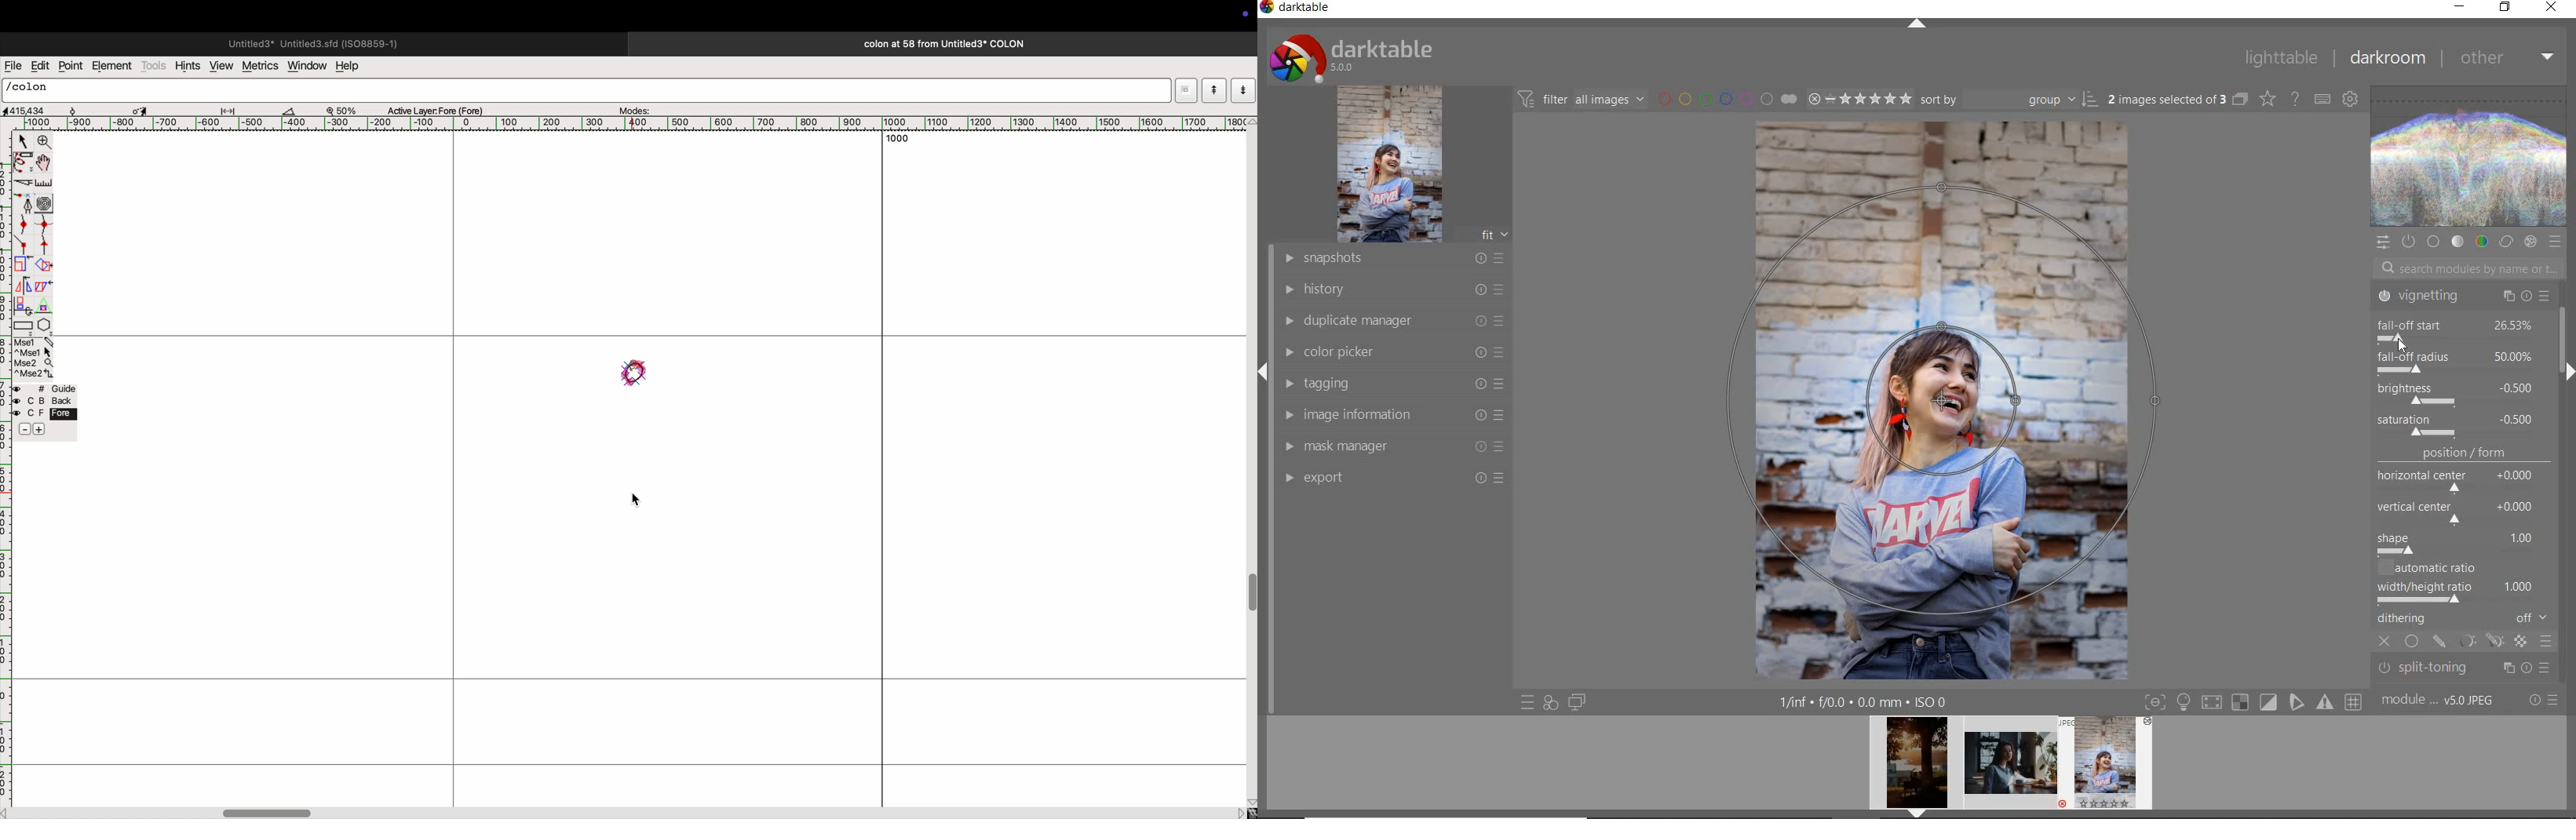 The image size is (2576, 840). Describe the element at coordinates (1725, 98) in the screenshot. I see `filter by image color label` at that location.